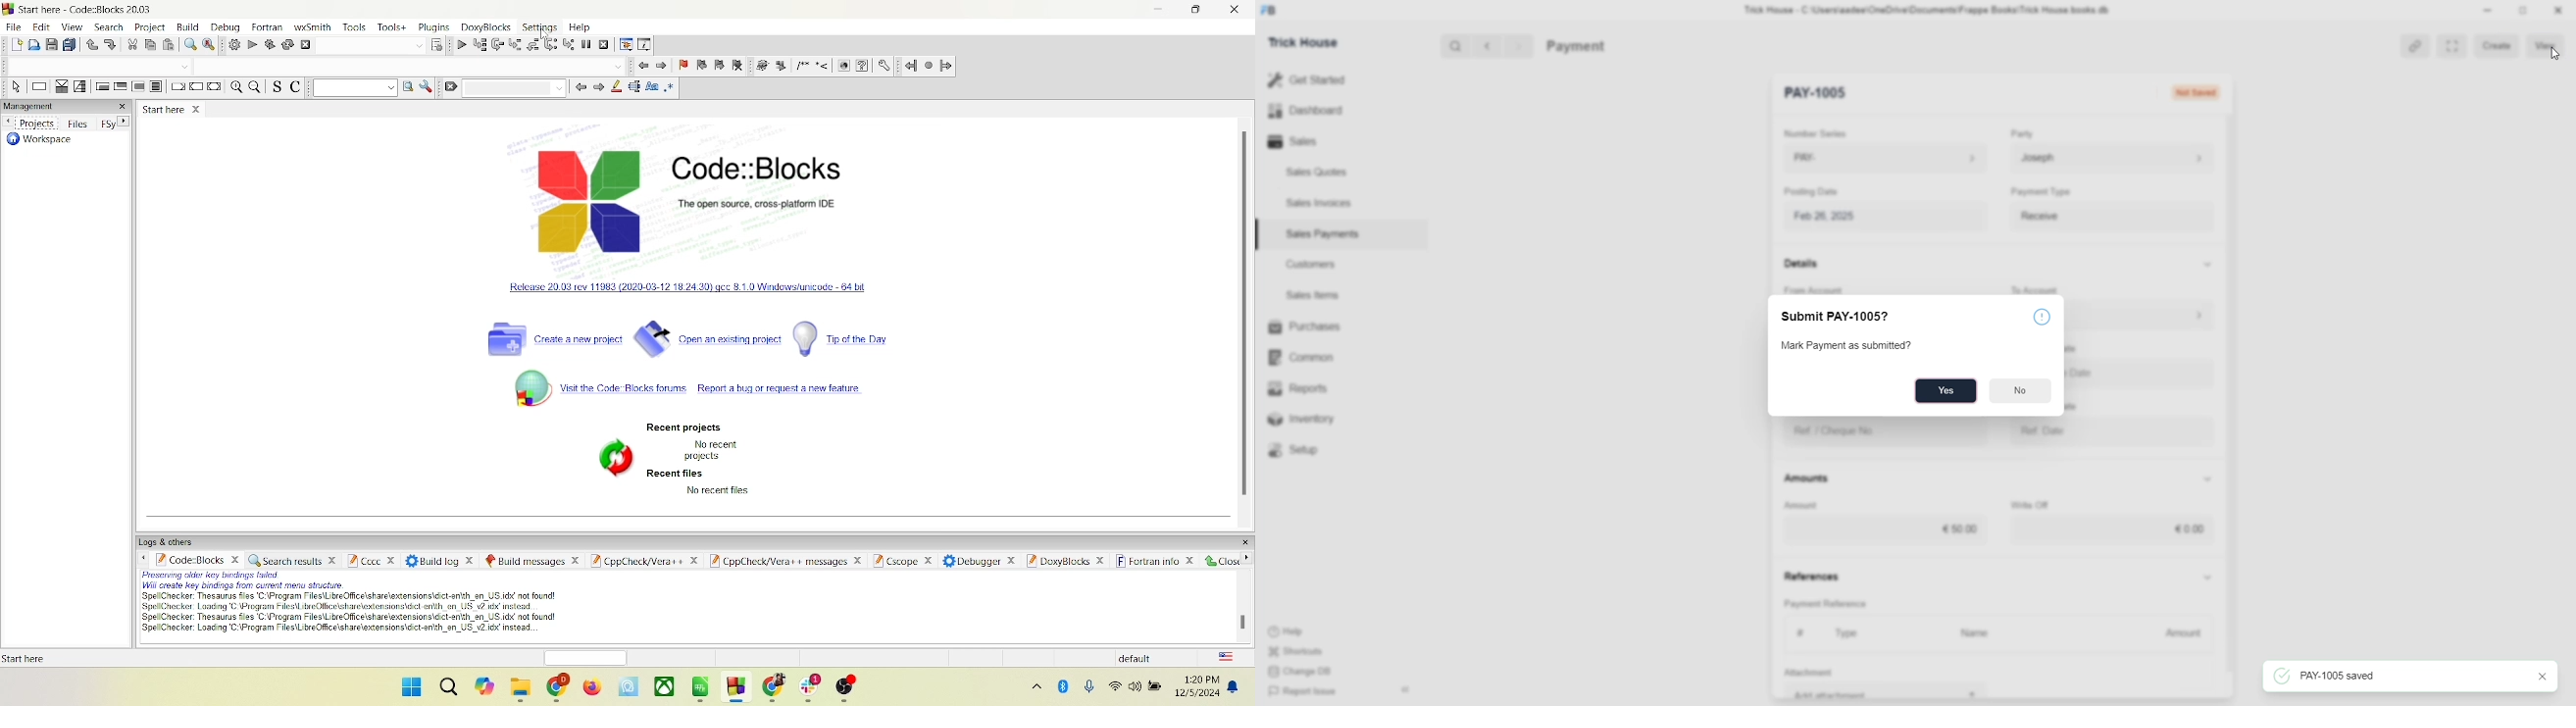  Describe the element at coordinates (1300, 452) in the screenshot. I see `Setup` at that location.